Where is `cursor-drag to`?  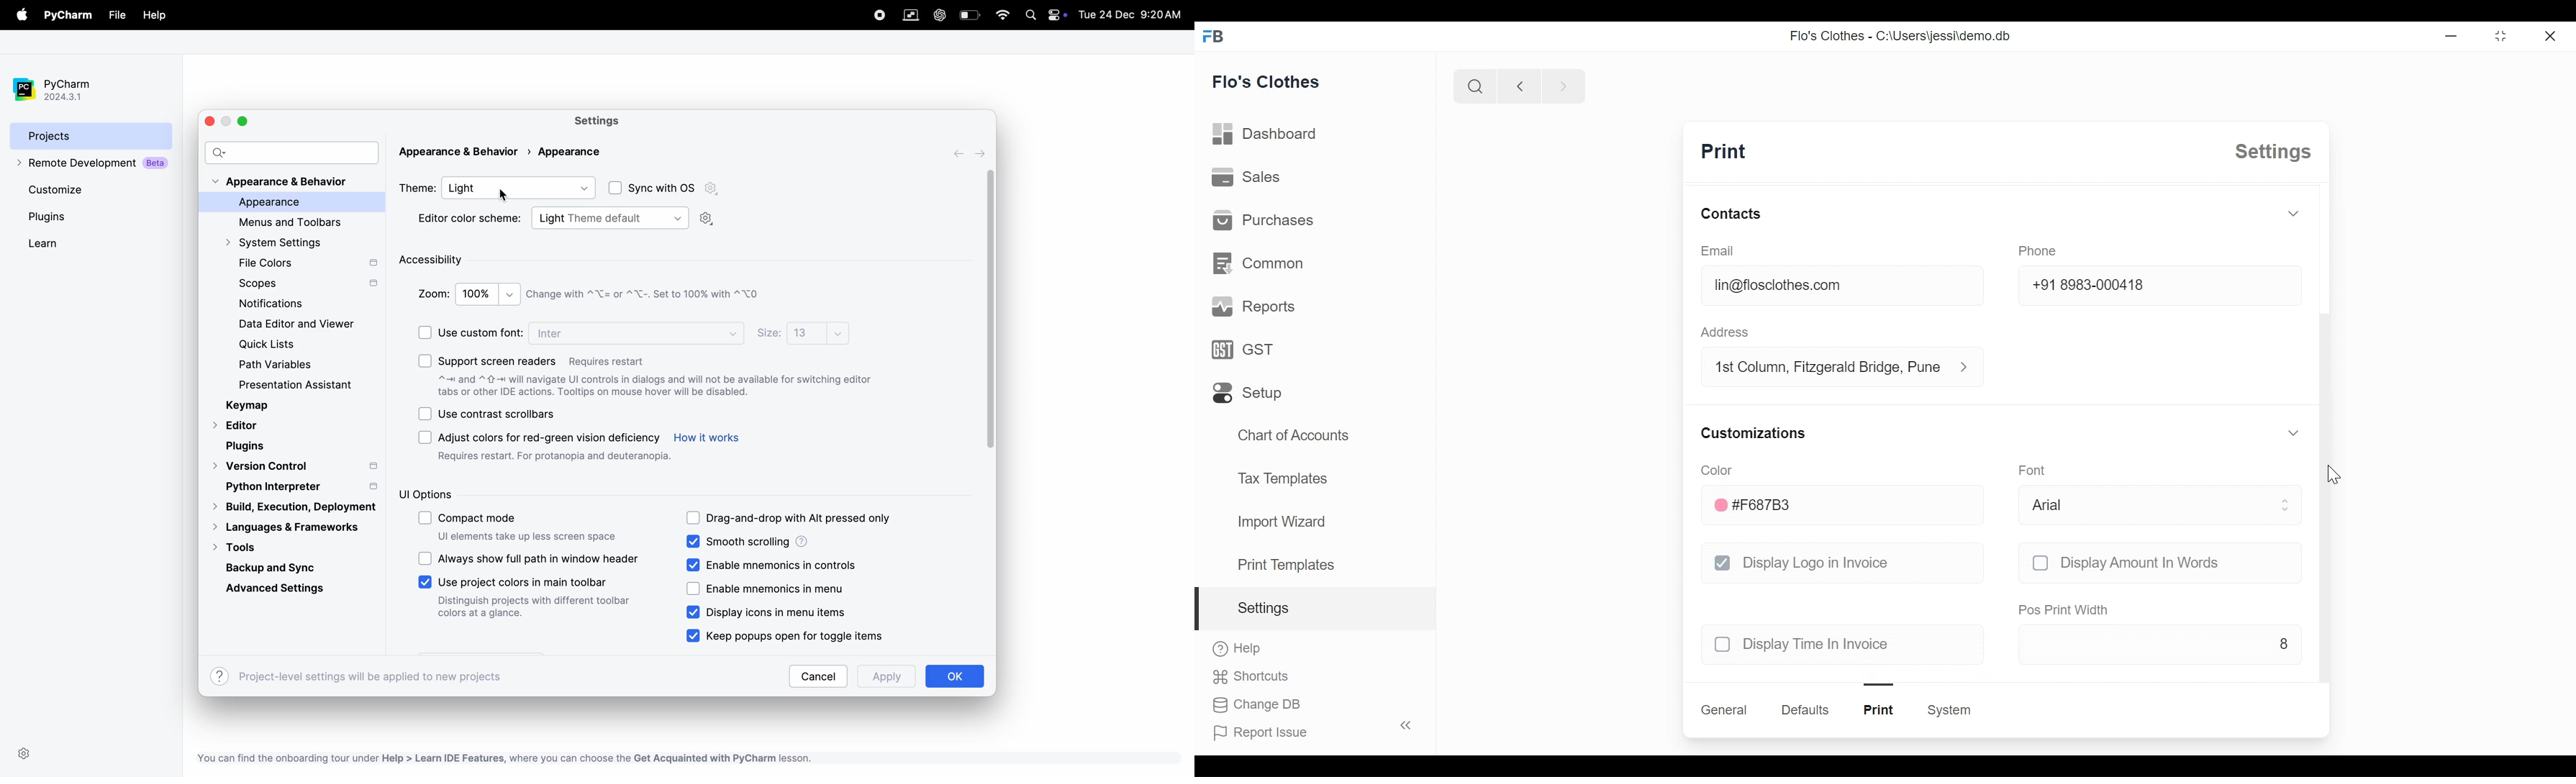 cursor-drag to is located at coordinates (2333, 474).